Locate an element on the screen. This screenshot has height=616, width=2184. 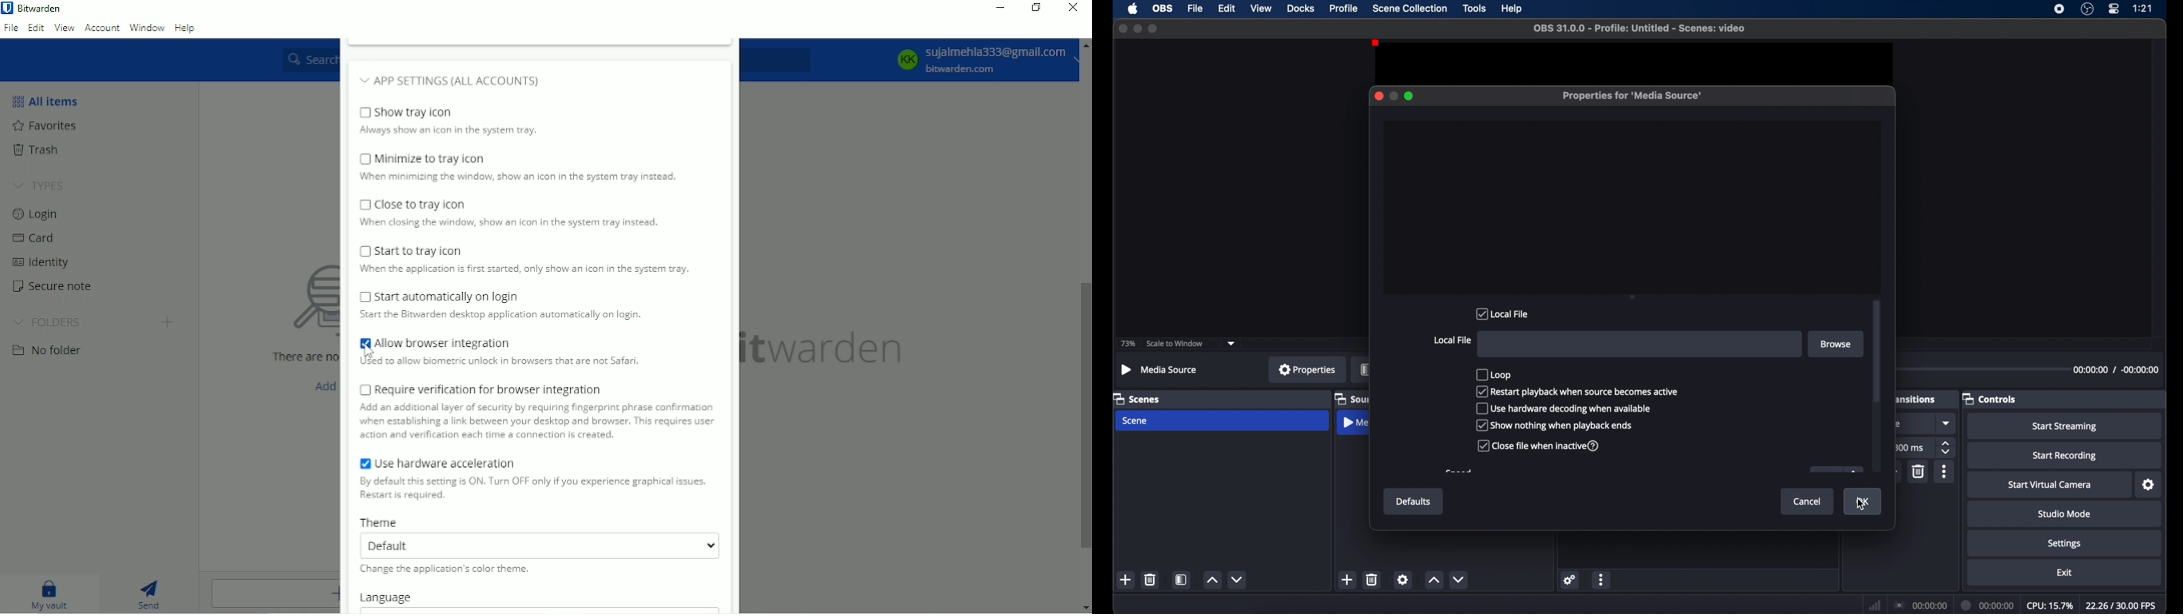
scene filters is located at coordinates (1181, 581).